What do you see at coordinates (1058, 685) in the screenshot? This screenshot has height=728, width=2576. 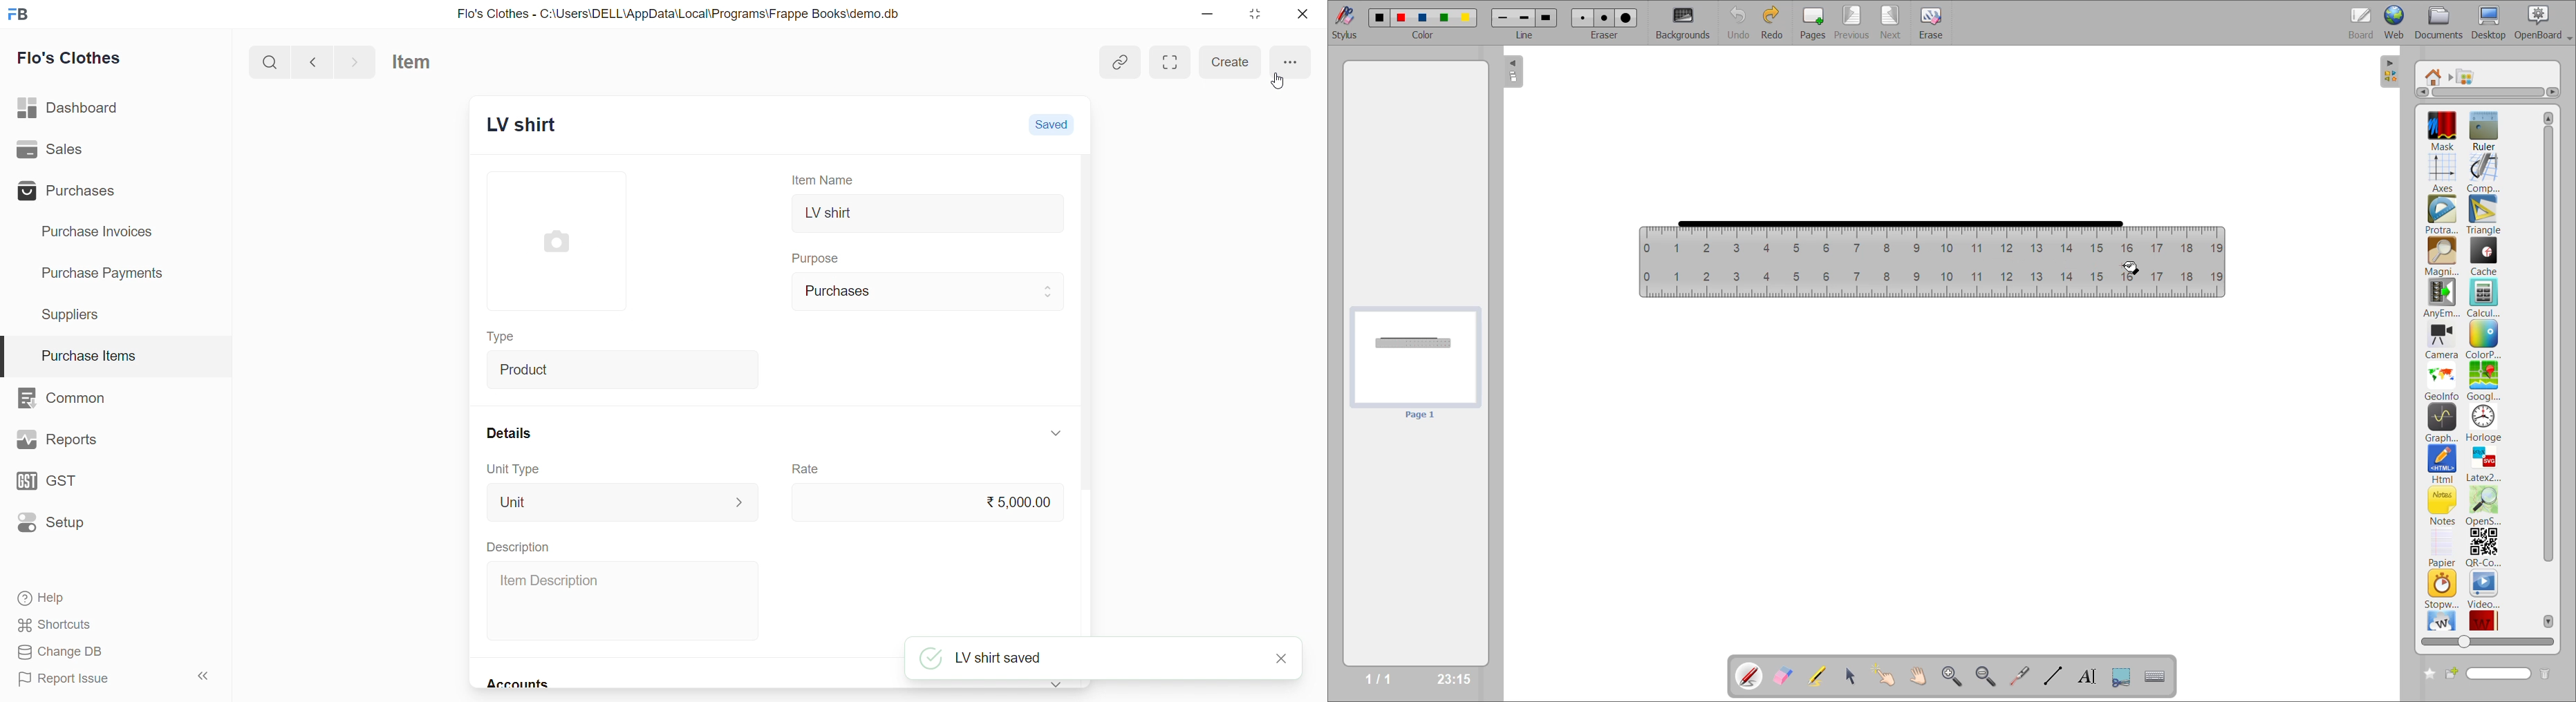 I see `expand/collapse` at bounding box center [1058, 685].